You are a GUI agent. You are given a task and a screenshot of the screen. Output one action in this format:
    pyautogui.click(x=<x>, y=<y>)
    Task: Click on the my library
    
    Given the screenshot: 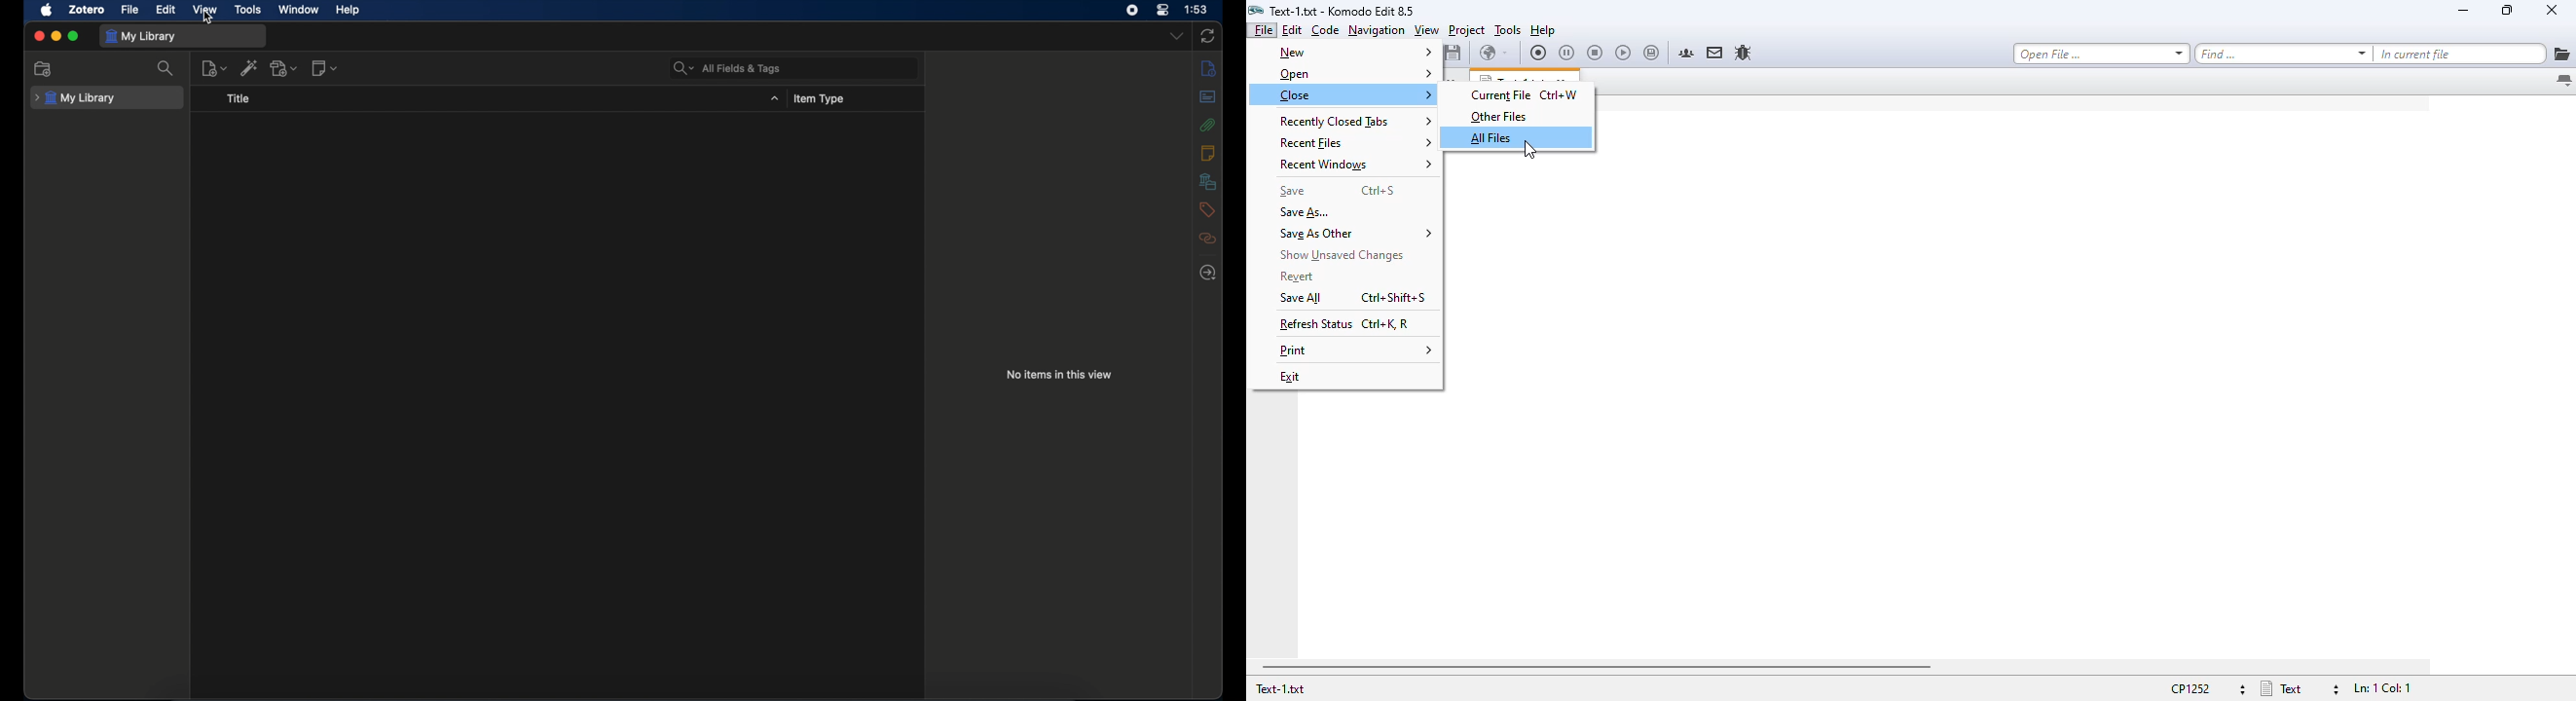 What is the action you would take?
    pyautogui.click(x=140, y=37)
    